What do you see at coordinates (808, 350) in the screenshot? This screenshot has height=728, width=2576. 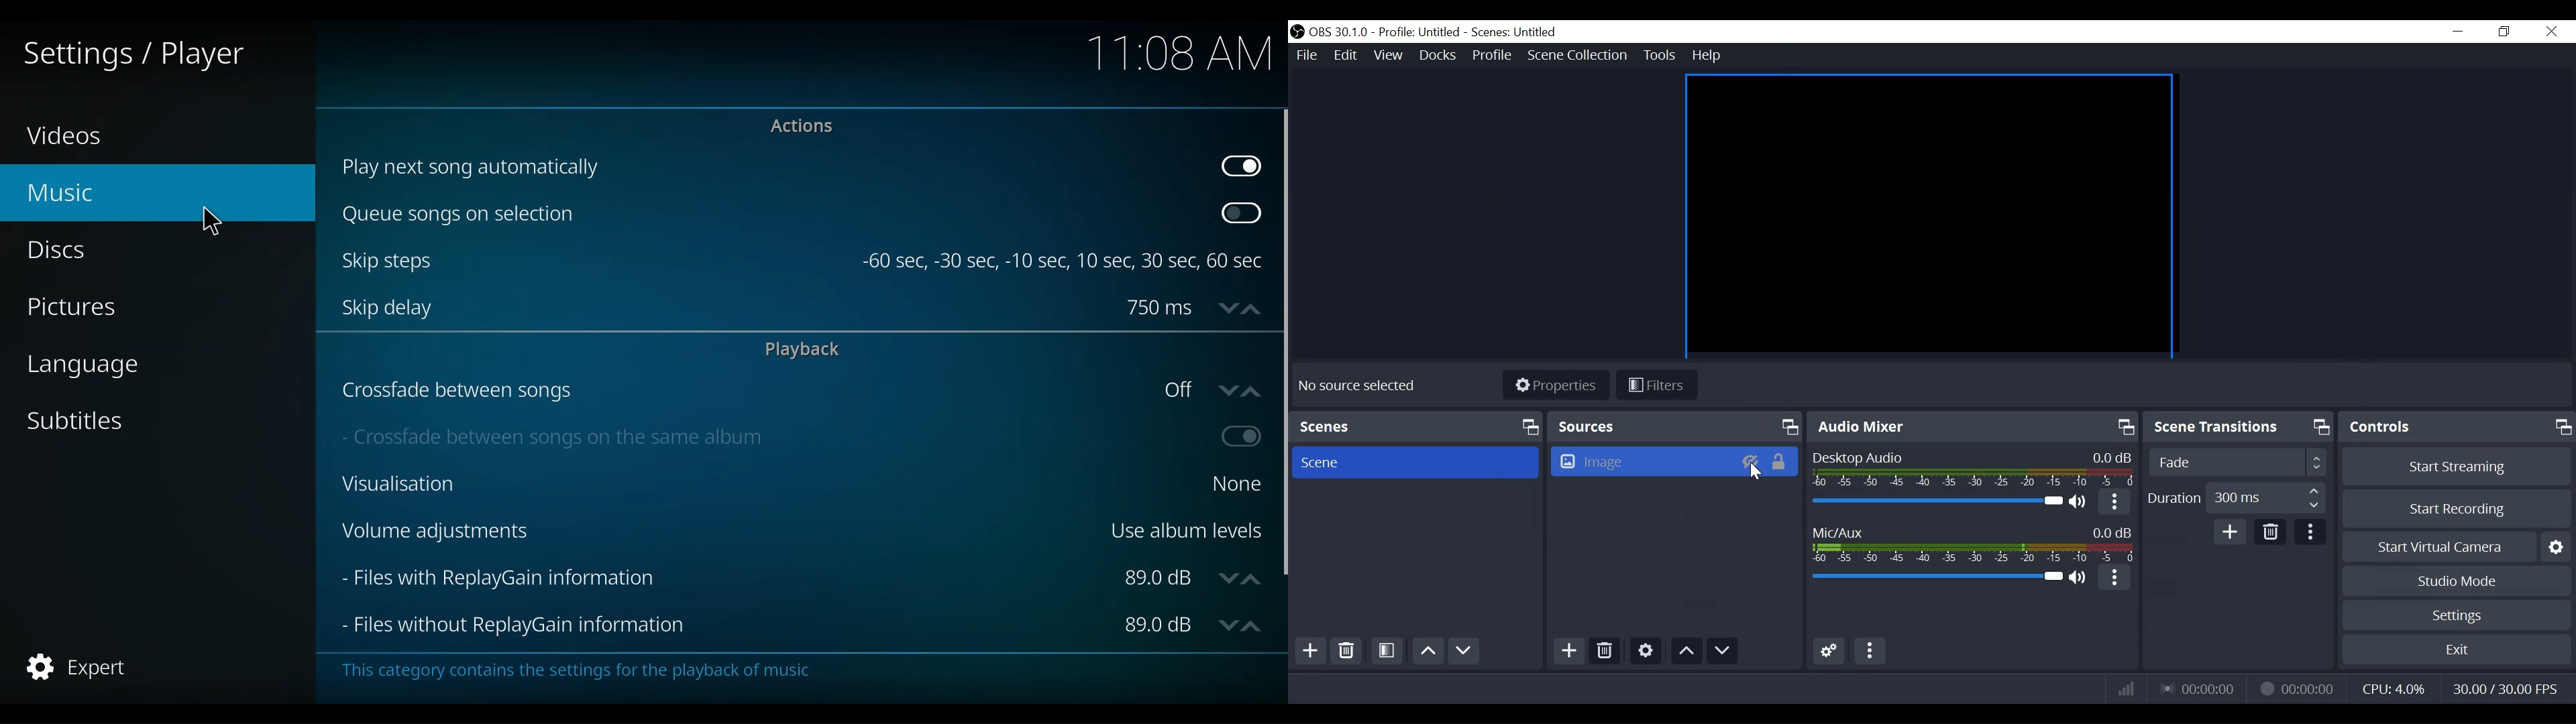 I see `playback` at bounding box center [808, 350].